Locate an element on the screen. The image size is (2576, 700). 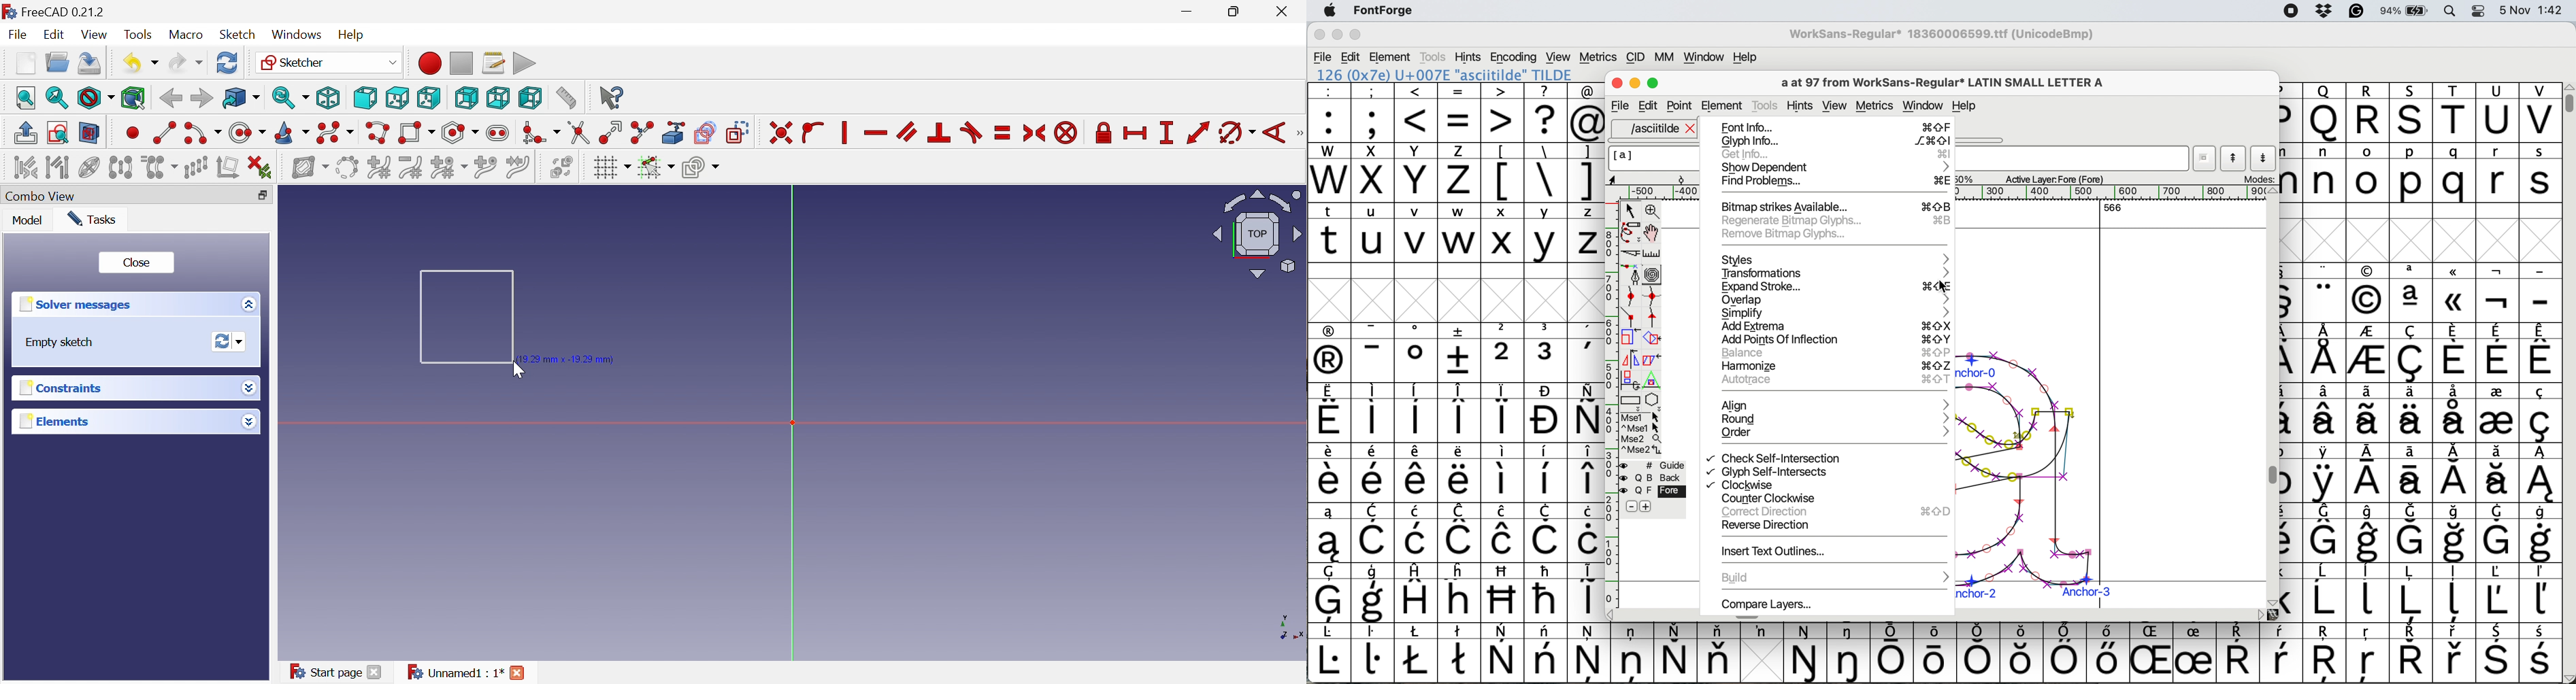
date and time is located at coordinates (2532, 9).